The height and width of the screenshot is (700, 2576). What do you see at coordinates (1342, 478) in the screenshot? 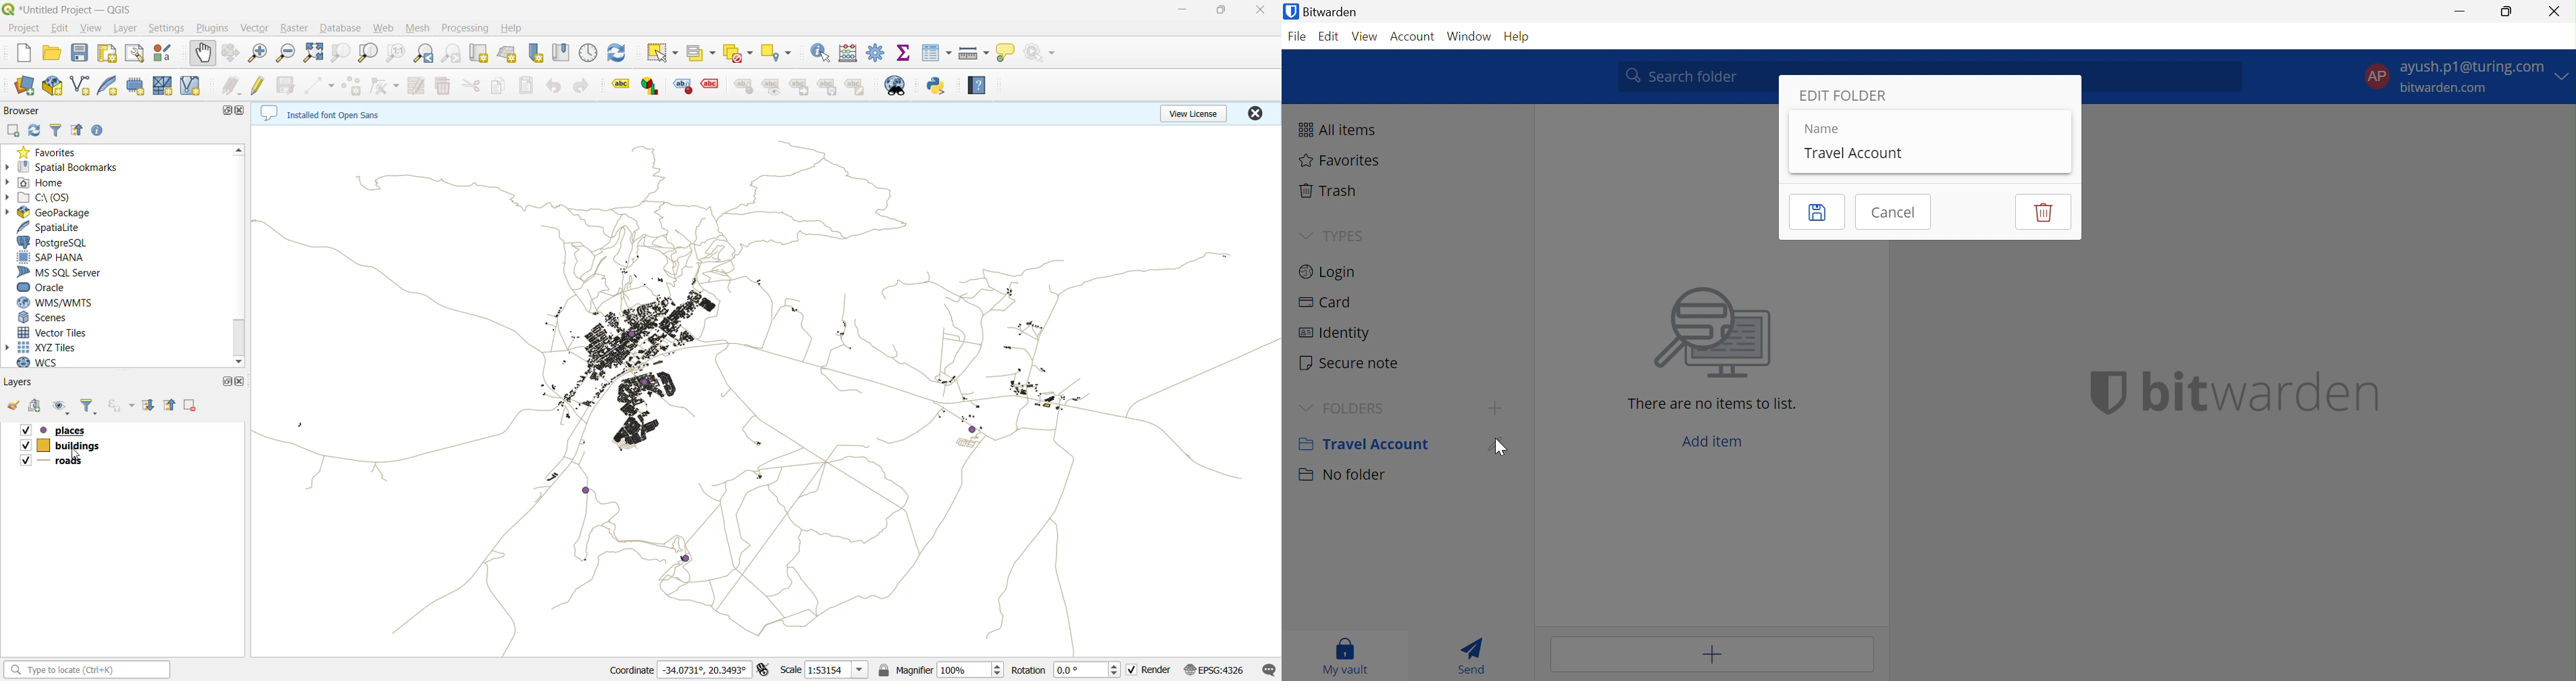
I see `No folder` at bounding box center [1342, 478].